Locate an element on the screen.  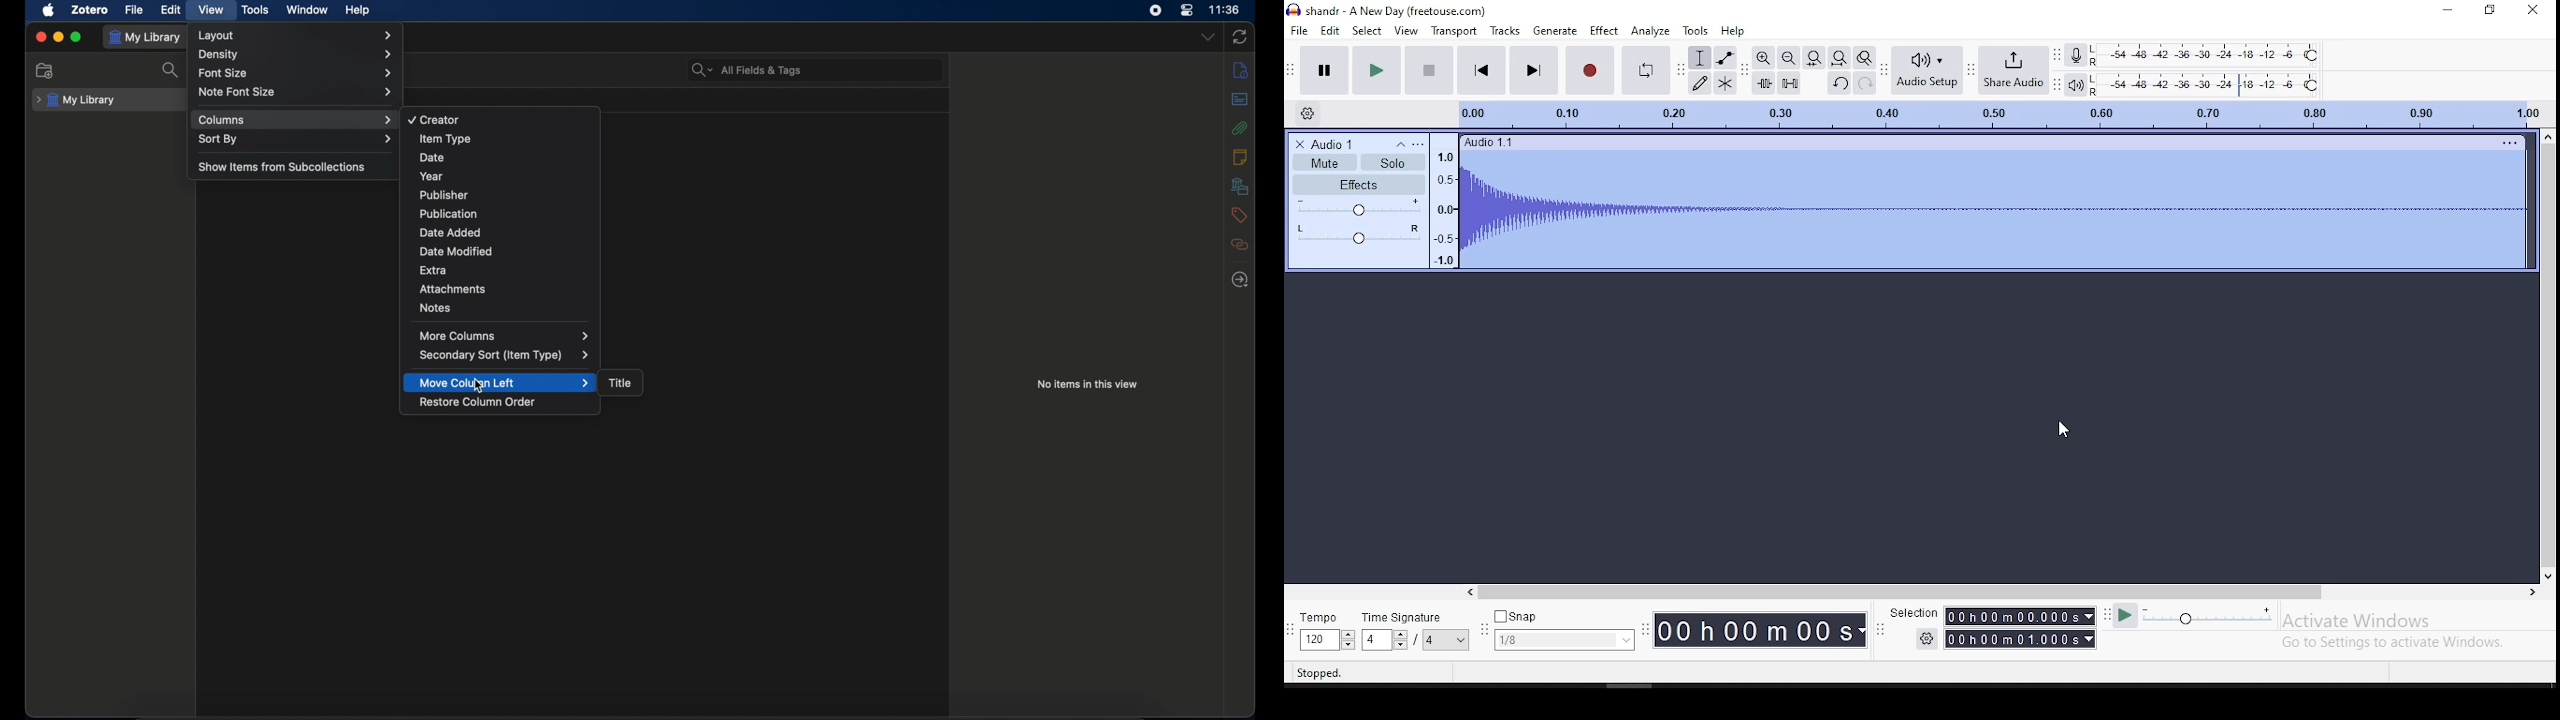
delete track is located at coordinates (1298, 144).